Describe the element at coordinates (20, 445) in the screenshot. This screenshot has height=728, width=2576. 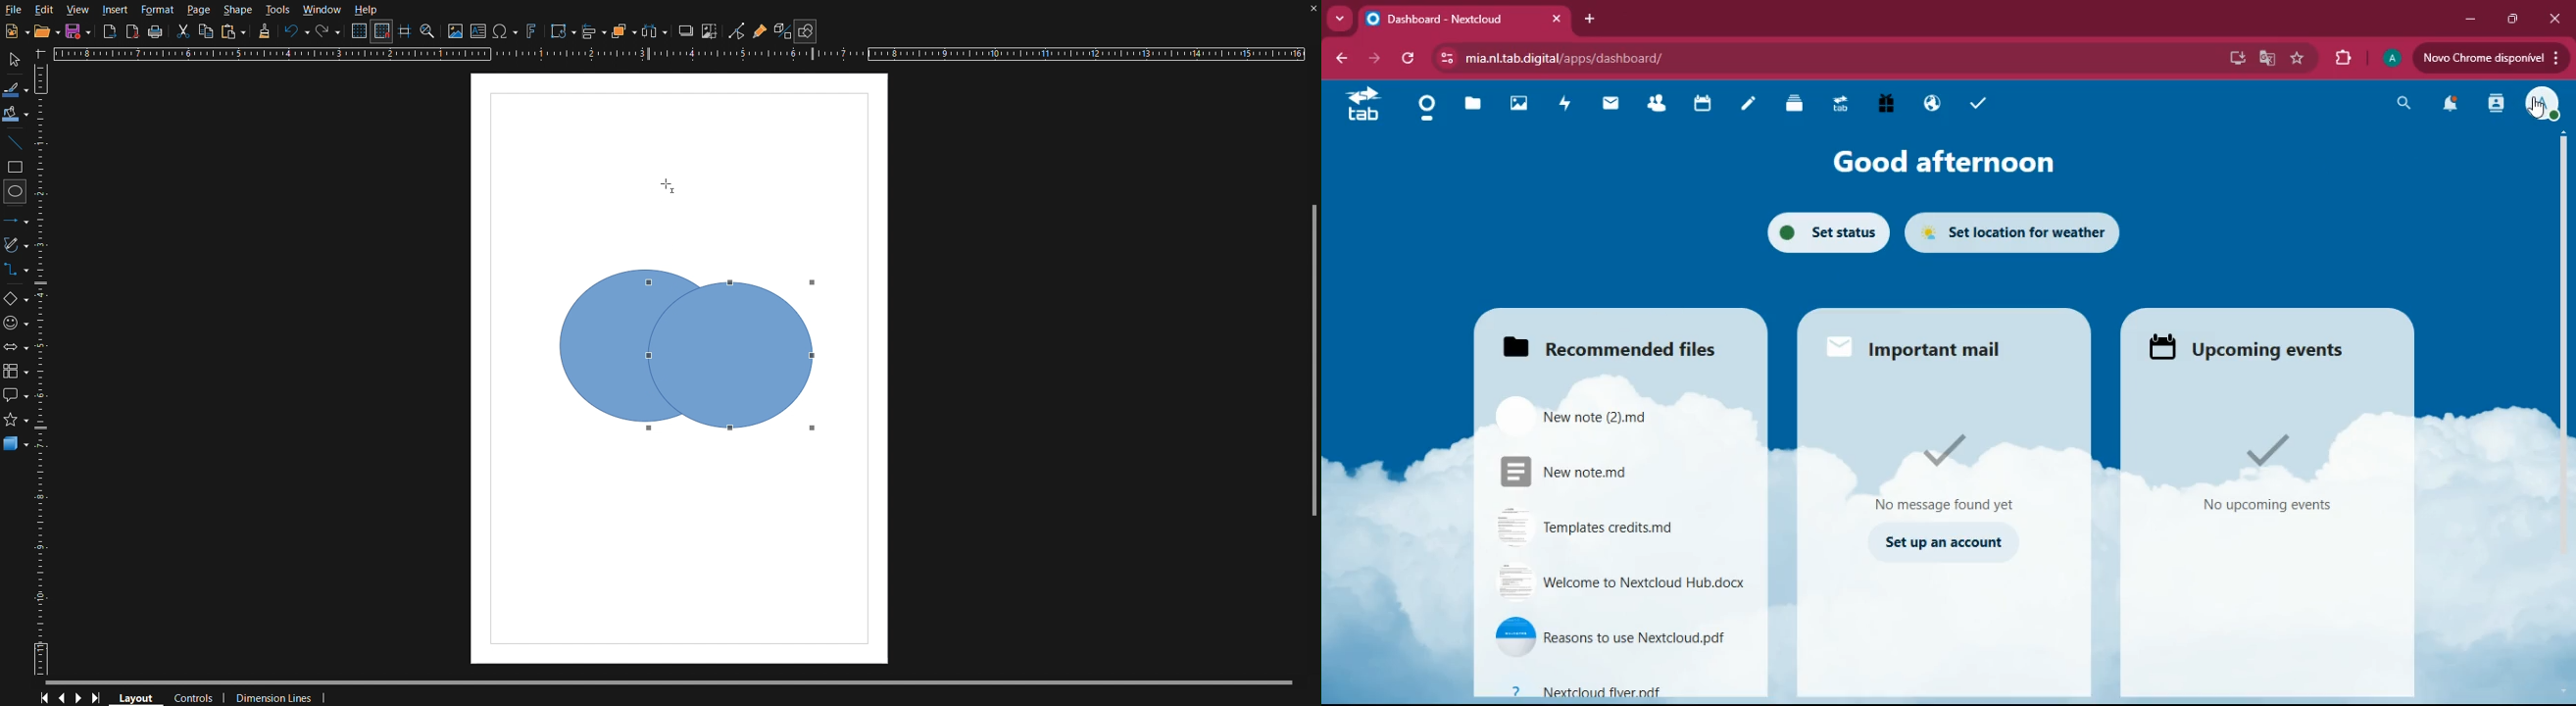
I see `3D Objects` at that location.